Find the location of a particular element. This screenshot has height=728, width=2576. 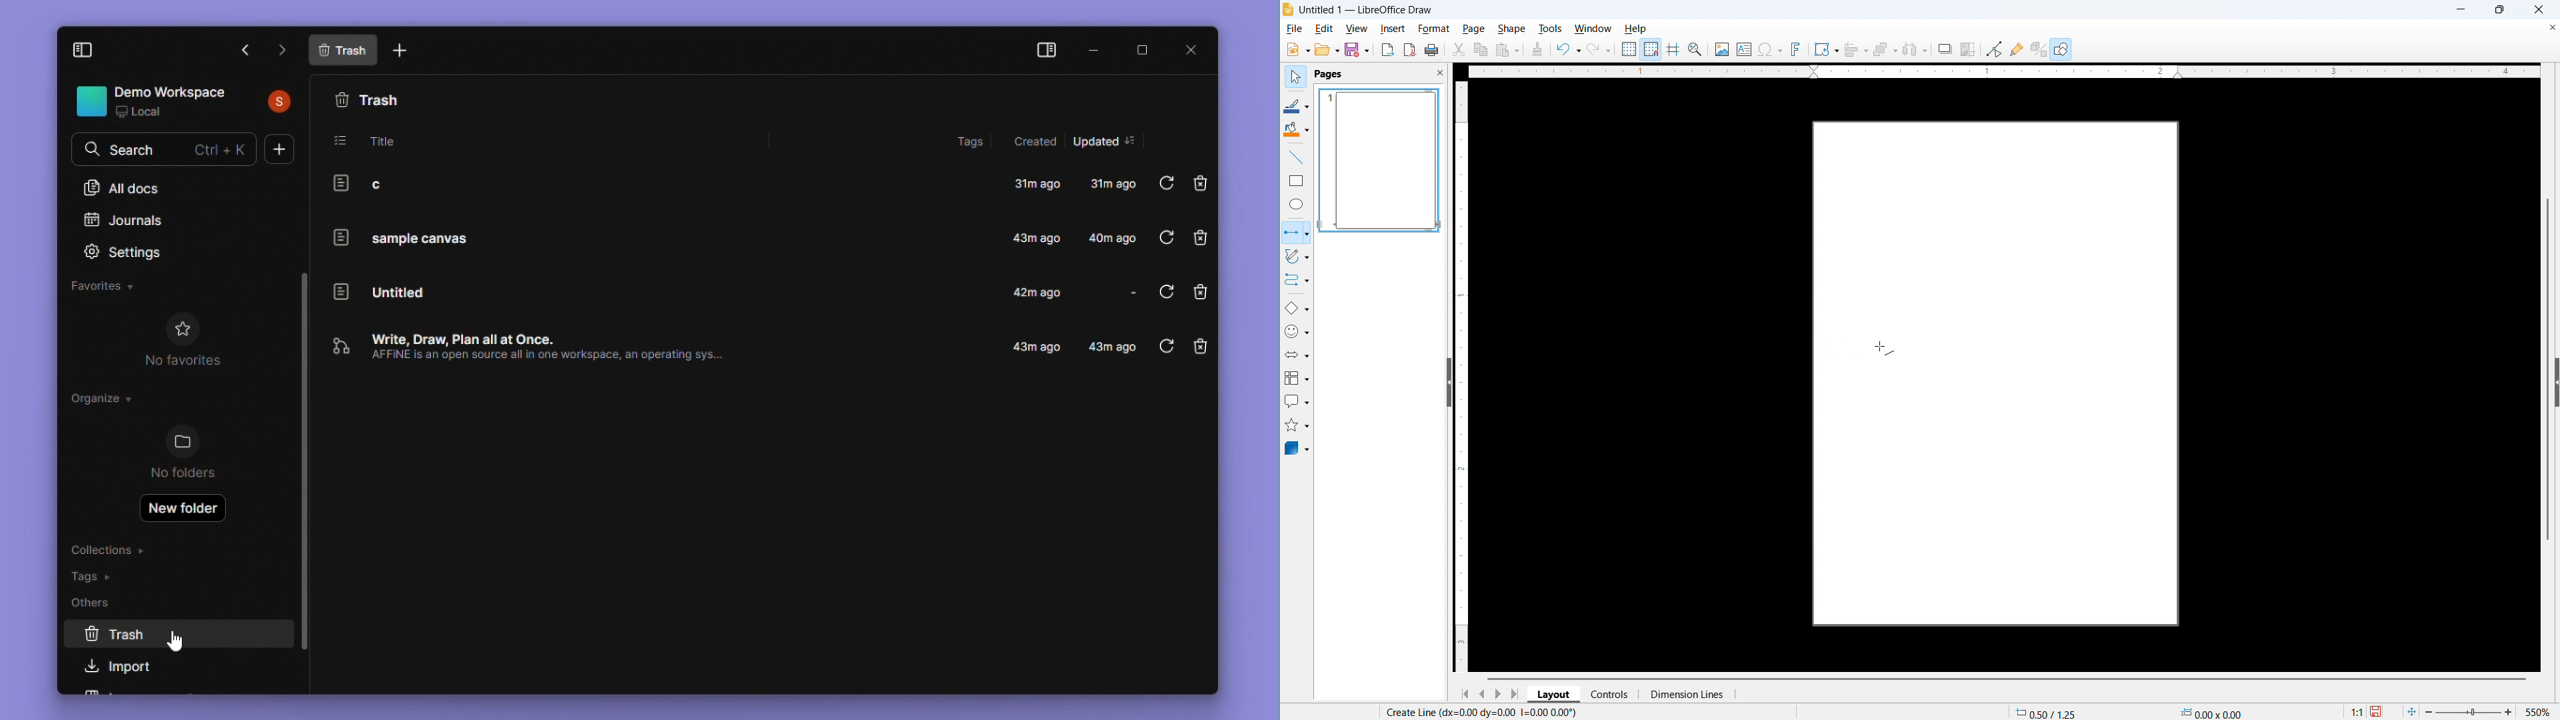

Page  is located at coordinates (1473, 29).